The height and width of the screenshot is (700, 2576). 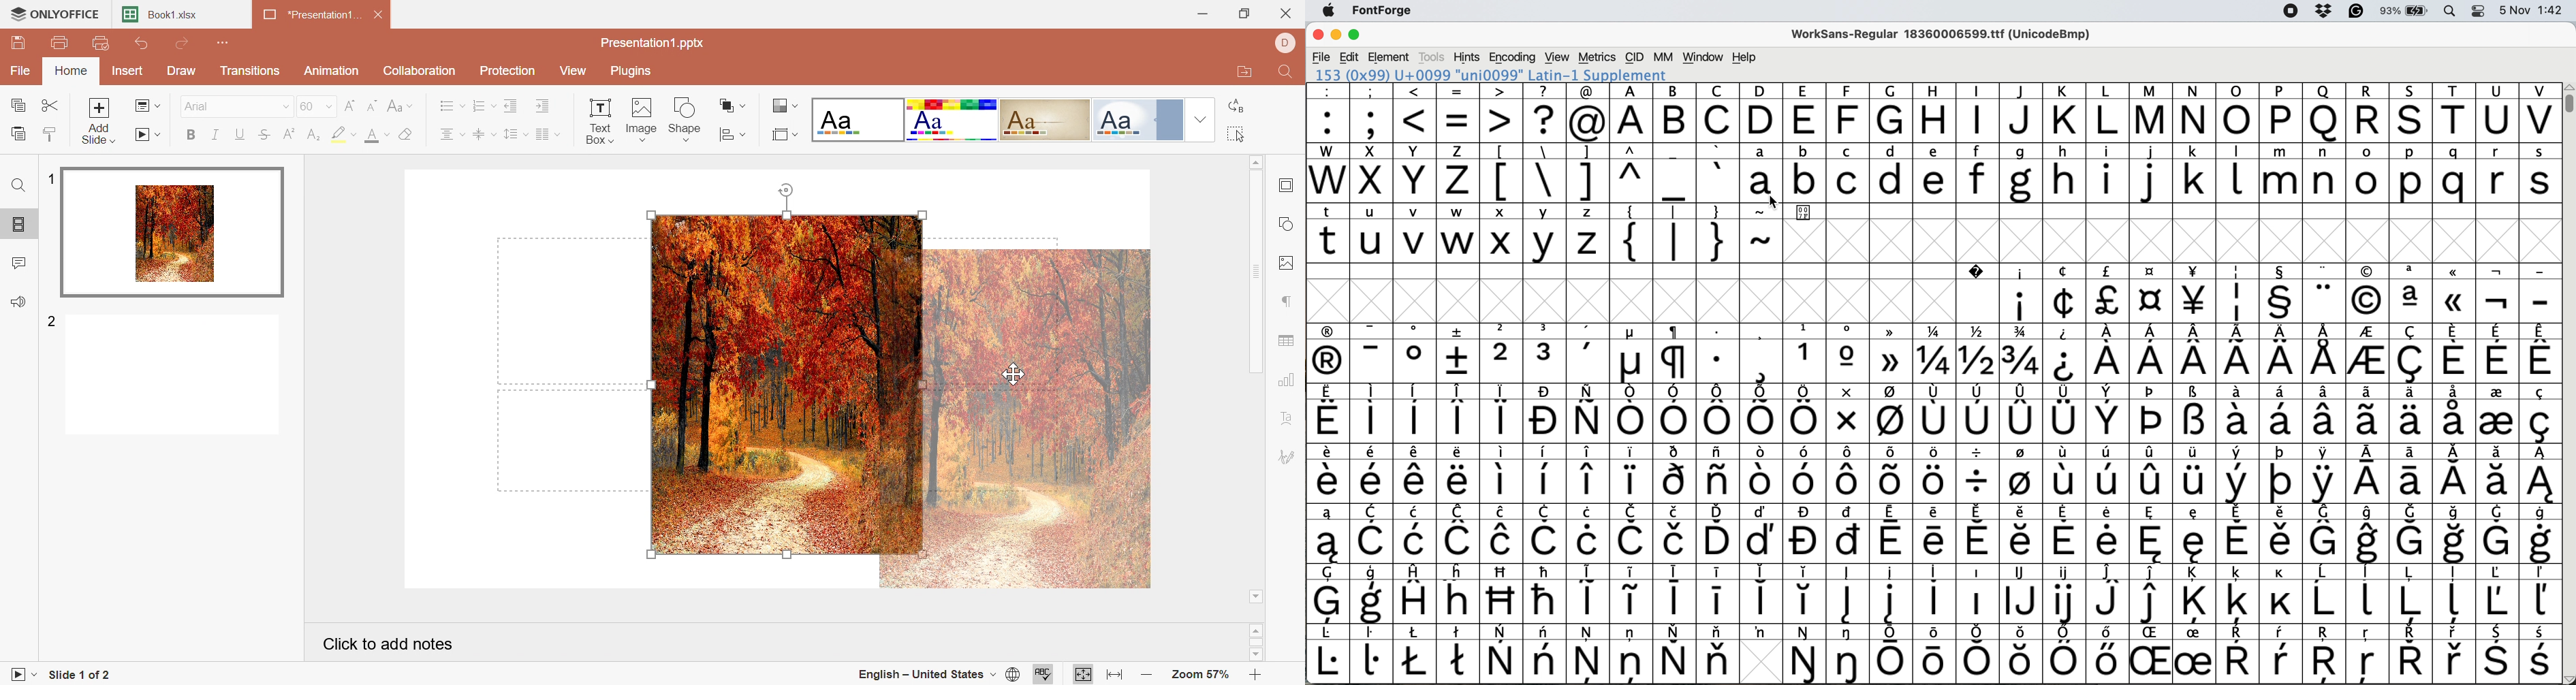 What do you see at coordinates (593, 120) in the screenshot?
I see `Text Box` at bounding box center [593, 120].